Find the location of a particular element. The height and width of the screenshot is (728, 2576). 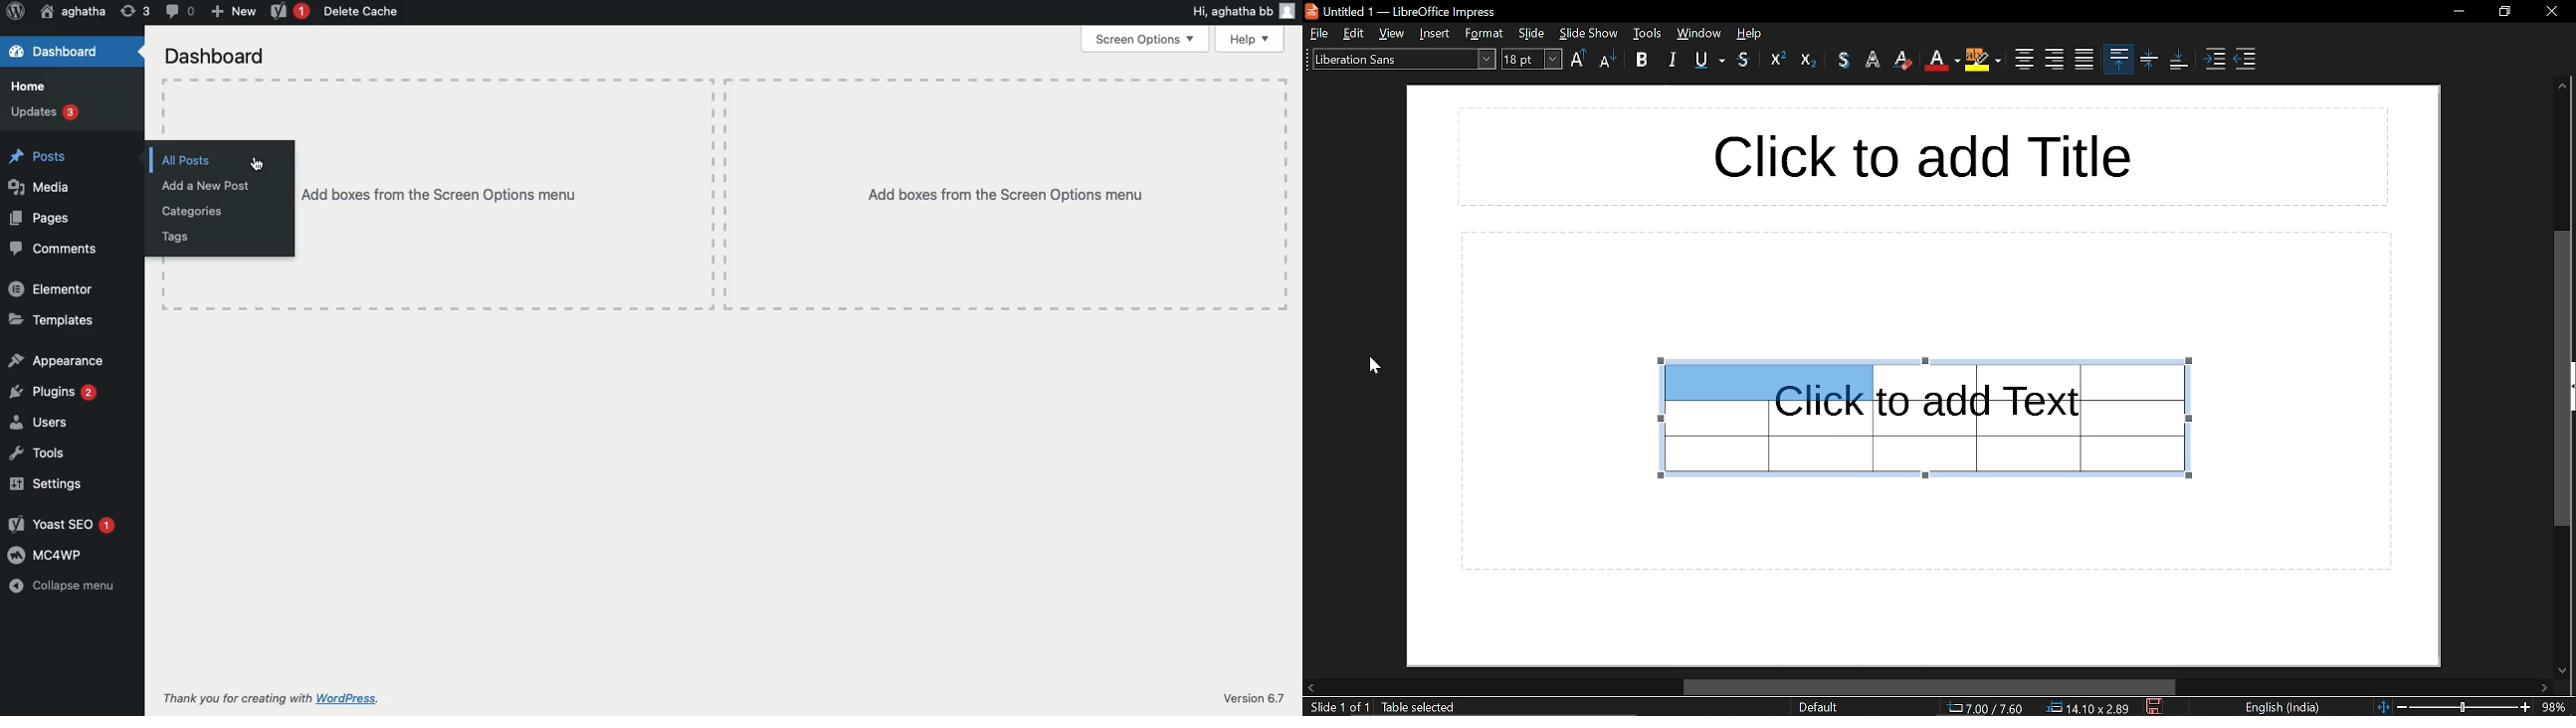

tools is located at coordinates (1698, 33).